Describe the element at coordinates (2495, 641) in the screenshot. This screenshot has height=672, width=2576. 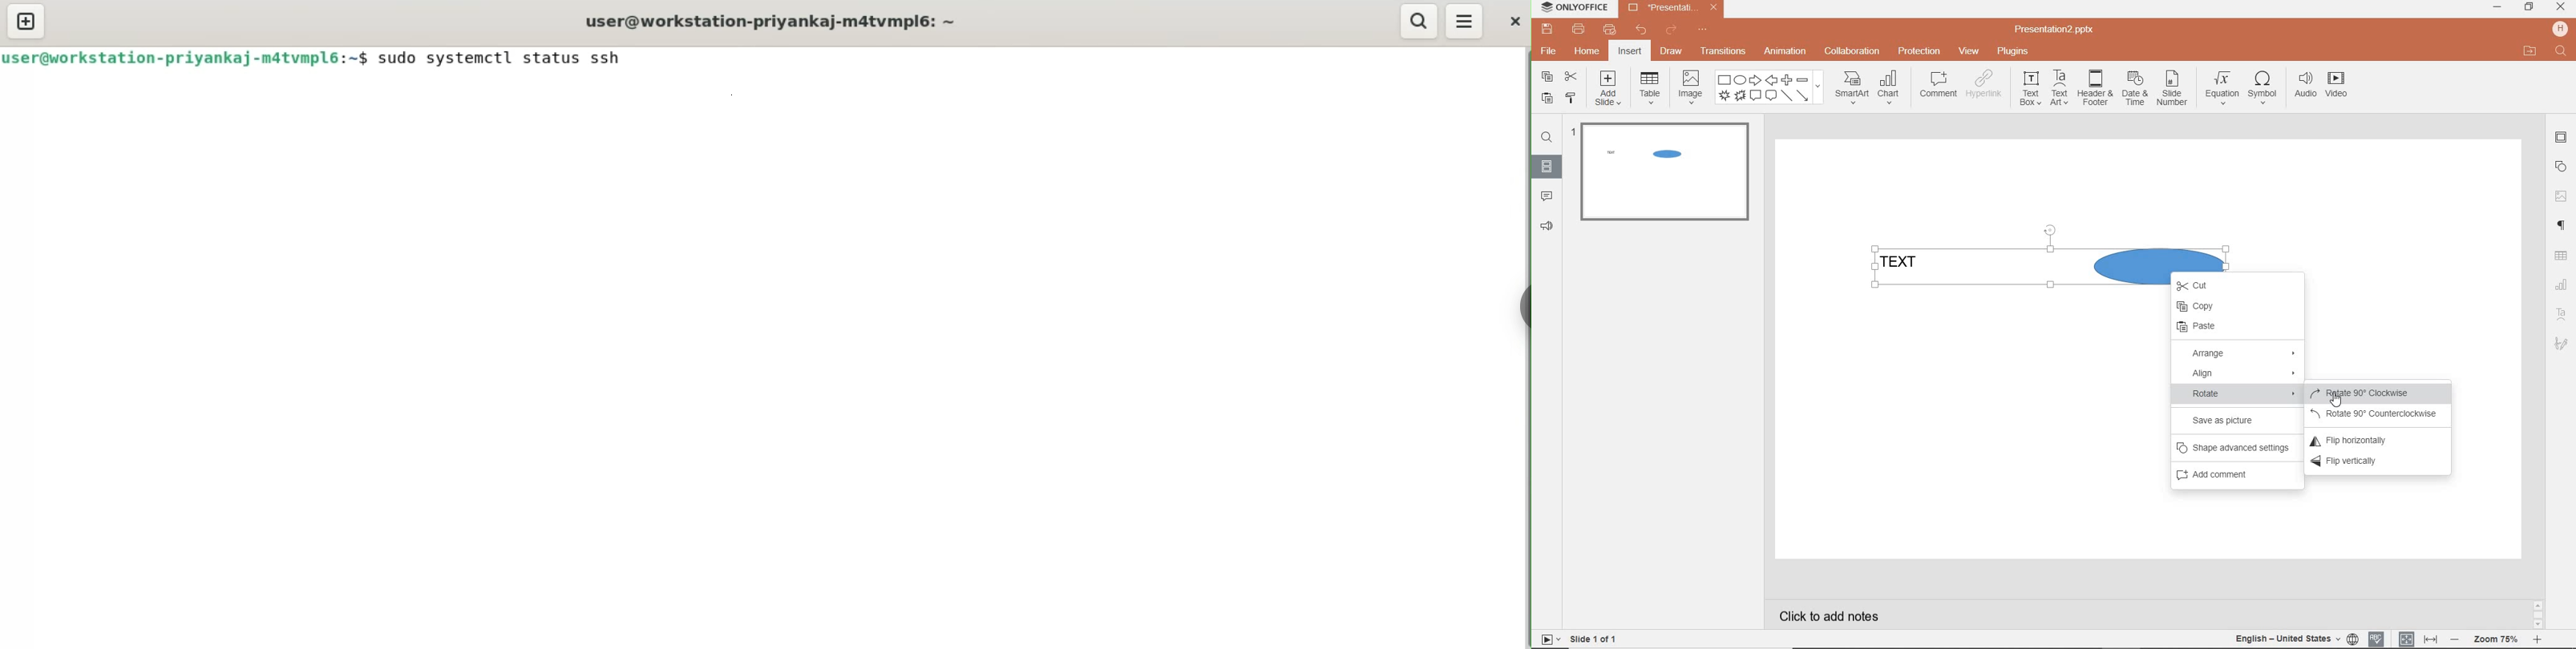
I see `ZOOM` at that location.